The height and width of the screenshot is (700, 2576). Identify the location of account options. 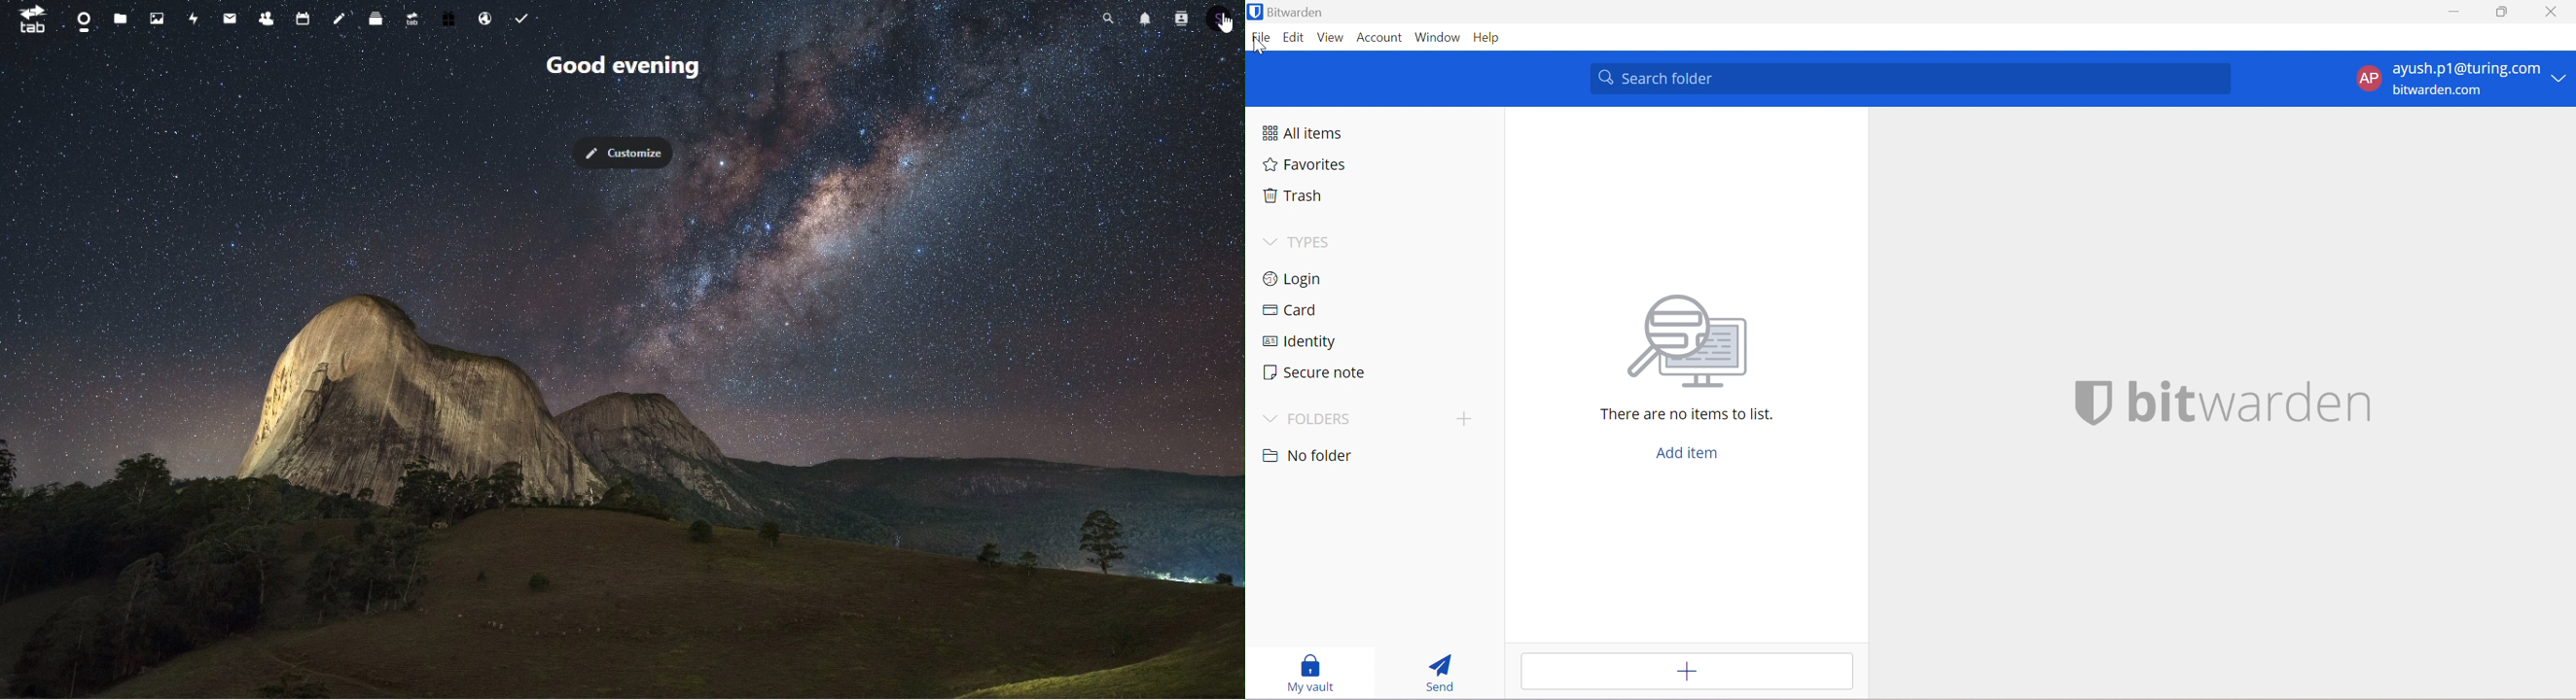
(2464, 80).